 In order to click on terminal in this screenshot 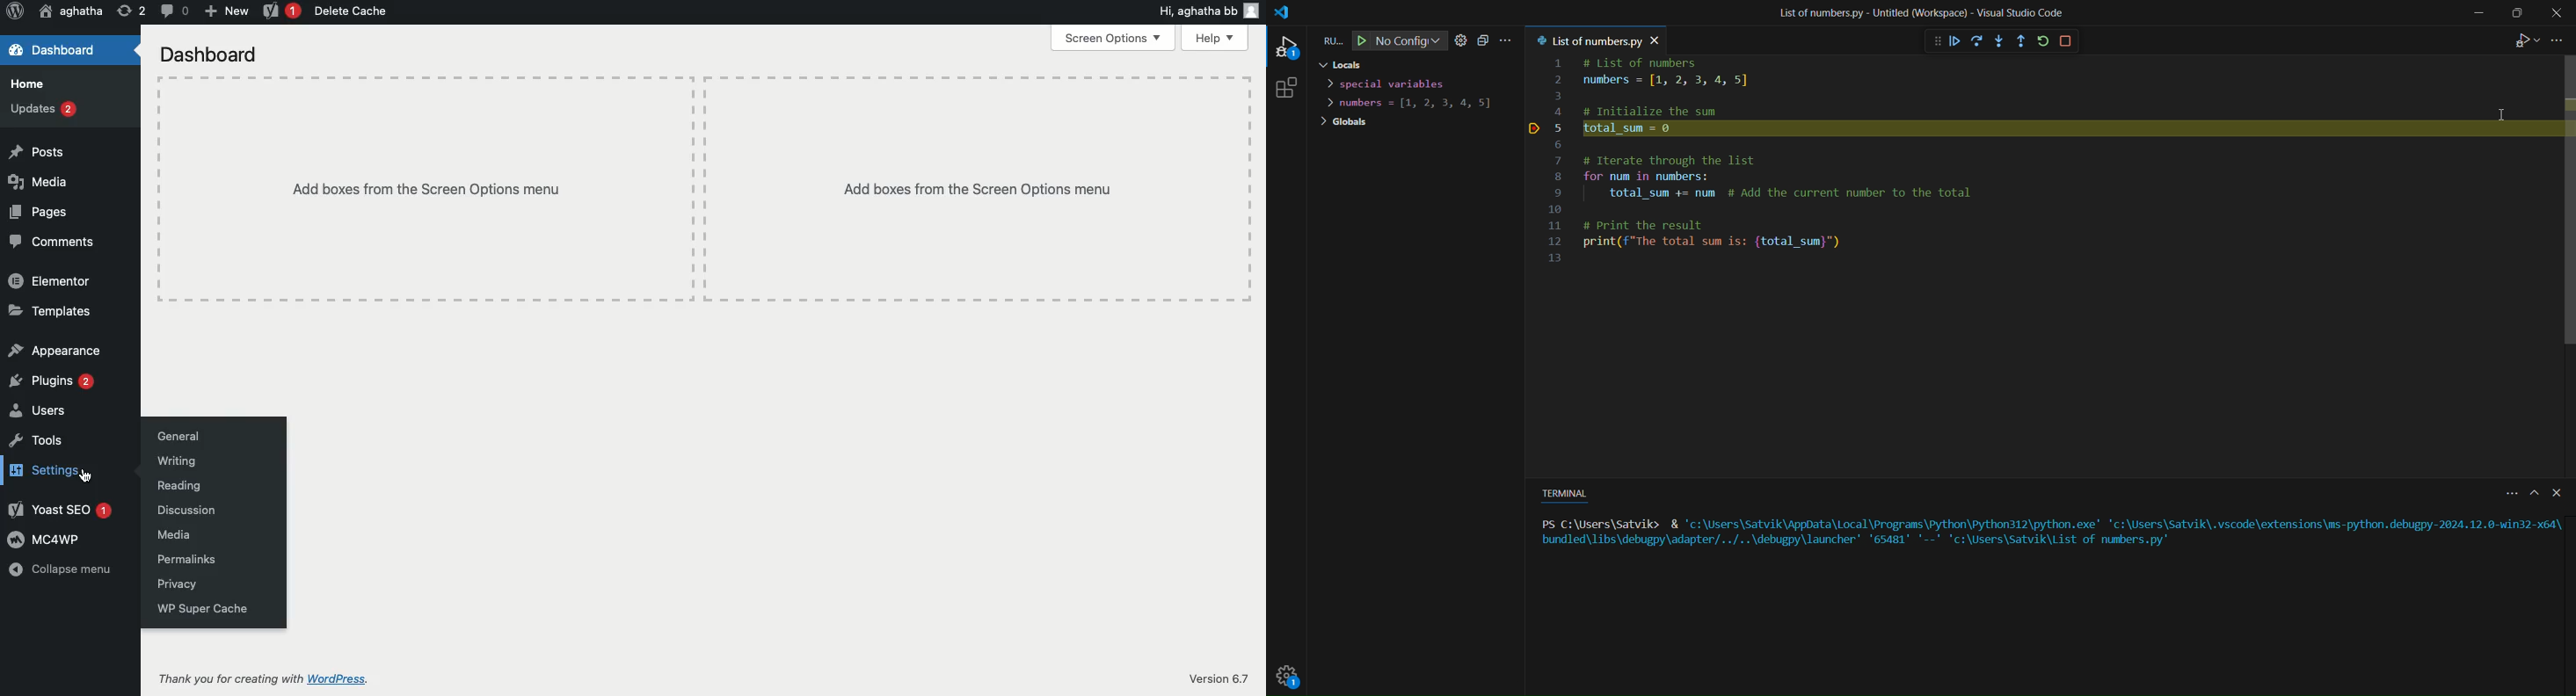, I will do `click(1567, 492)`.